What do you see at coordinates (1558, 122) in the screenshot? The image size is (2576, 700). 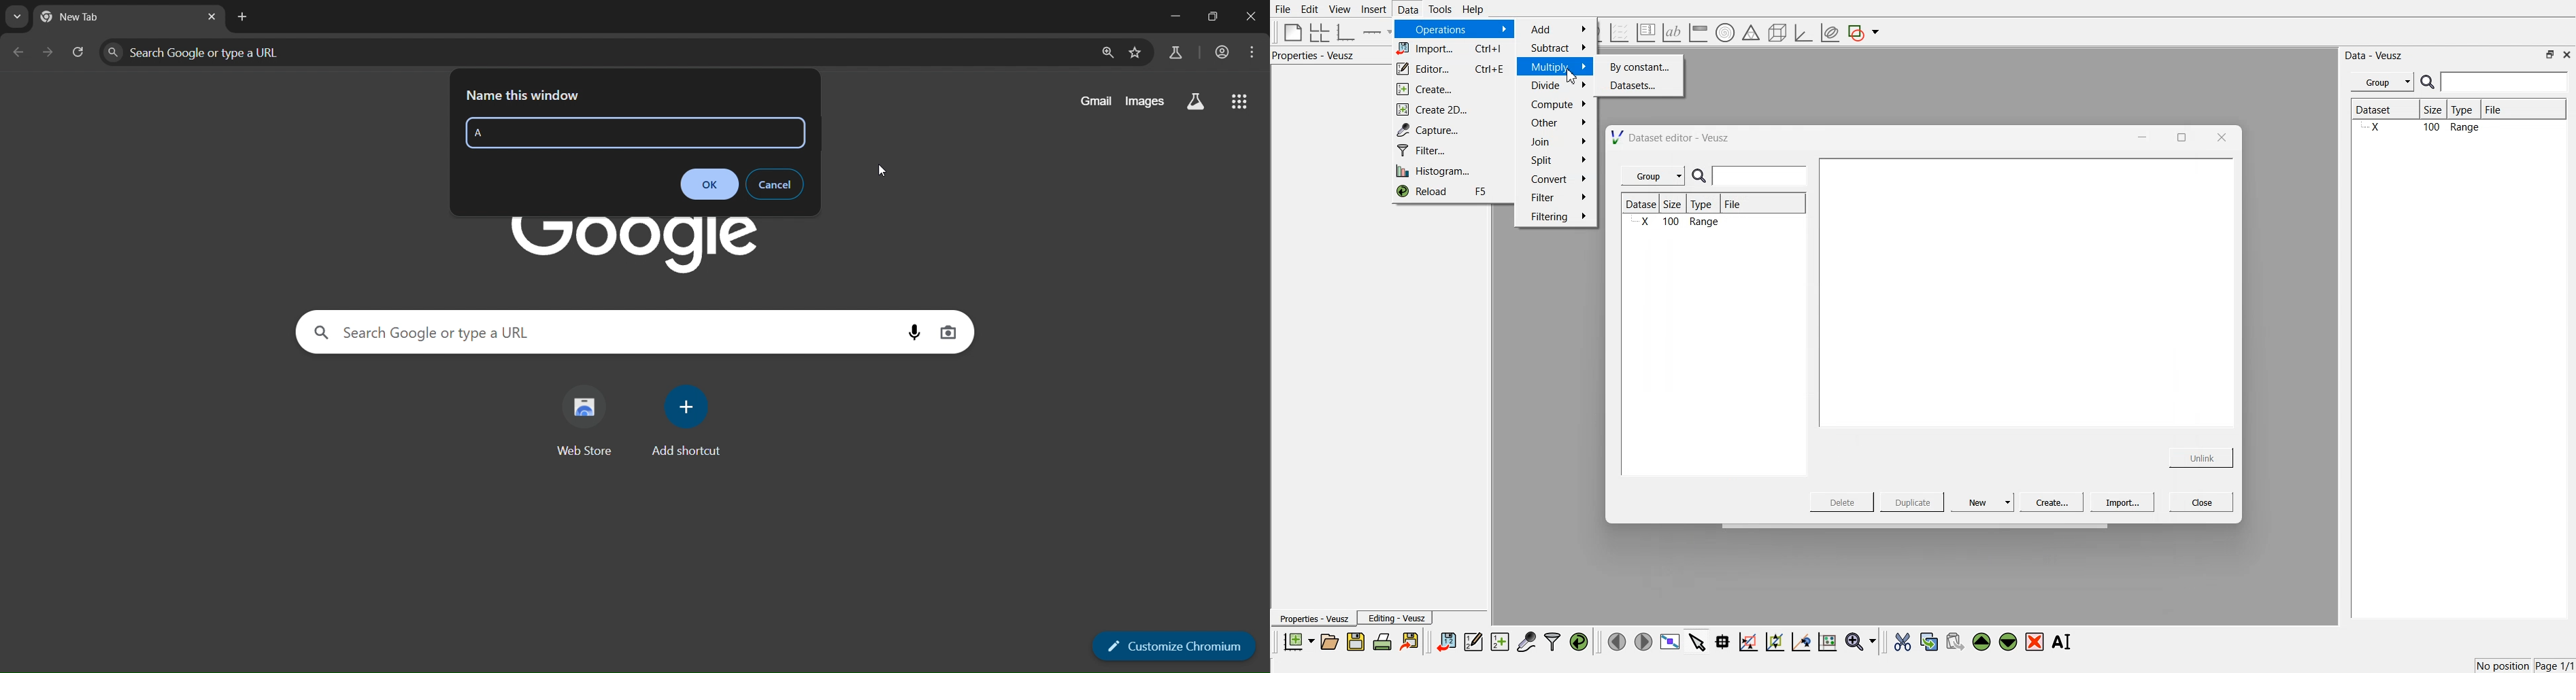 I see `Other` at bounding box center [1558, 122].